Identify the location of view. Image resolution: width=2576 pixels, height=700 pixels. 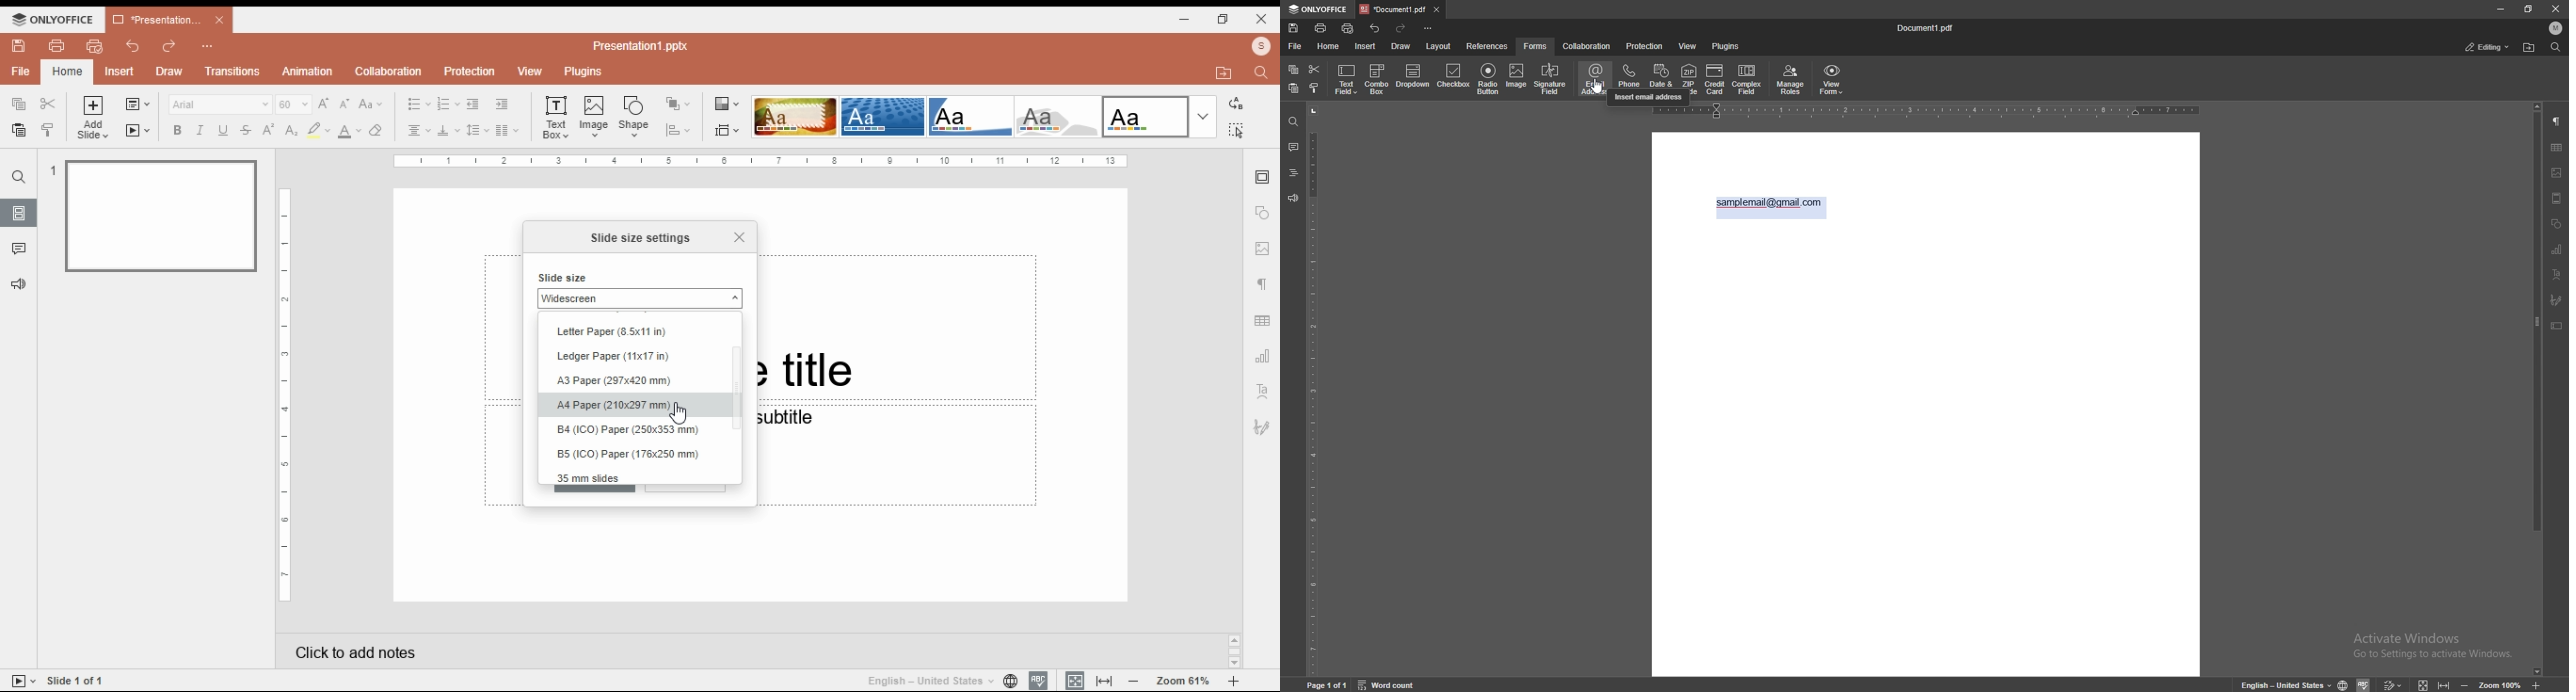
(529, 72).